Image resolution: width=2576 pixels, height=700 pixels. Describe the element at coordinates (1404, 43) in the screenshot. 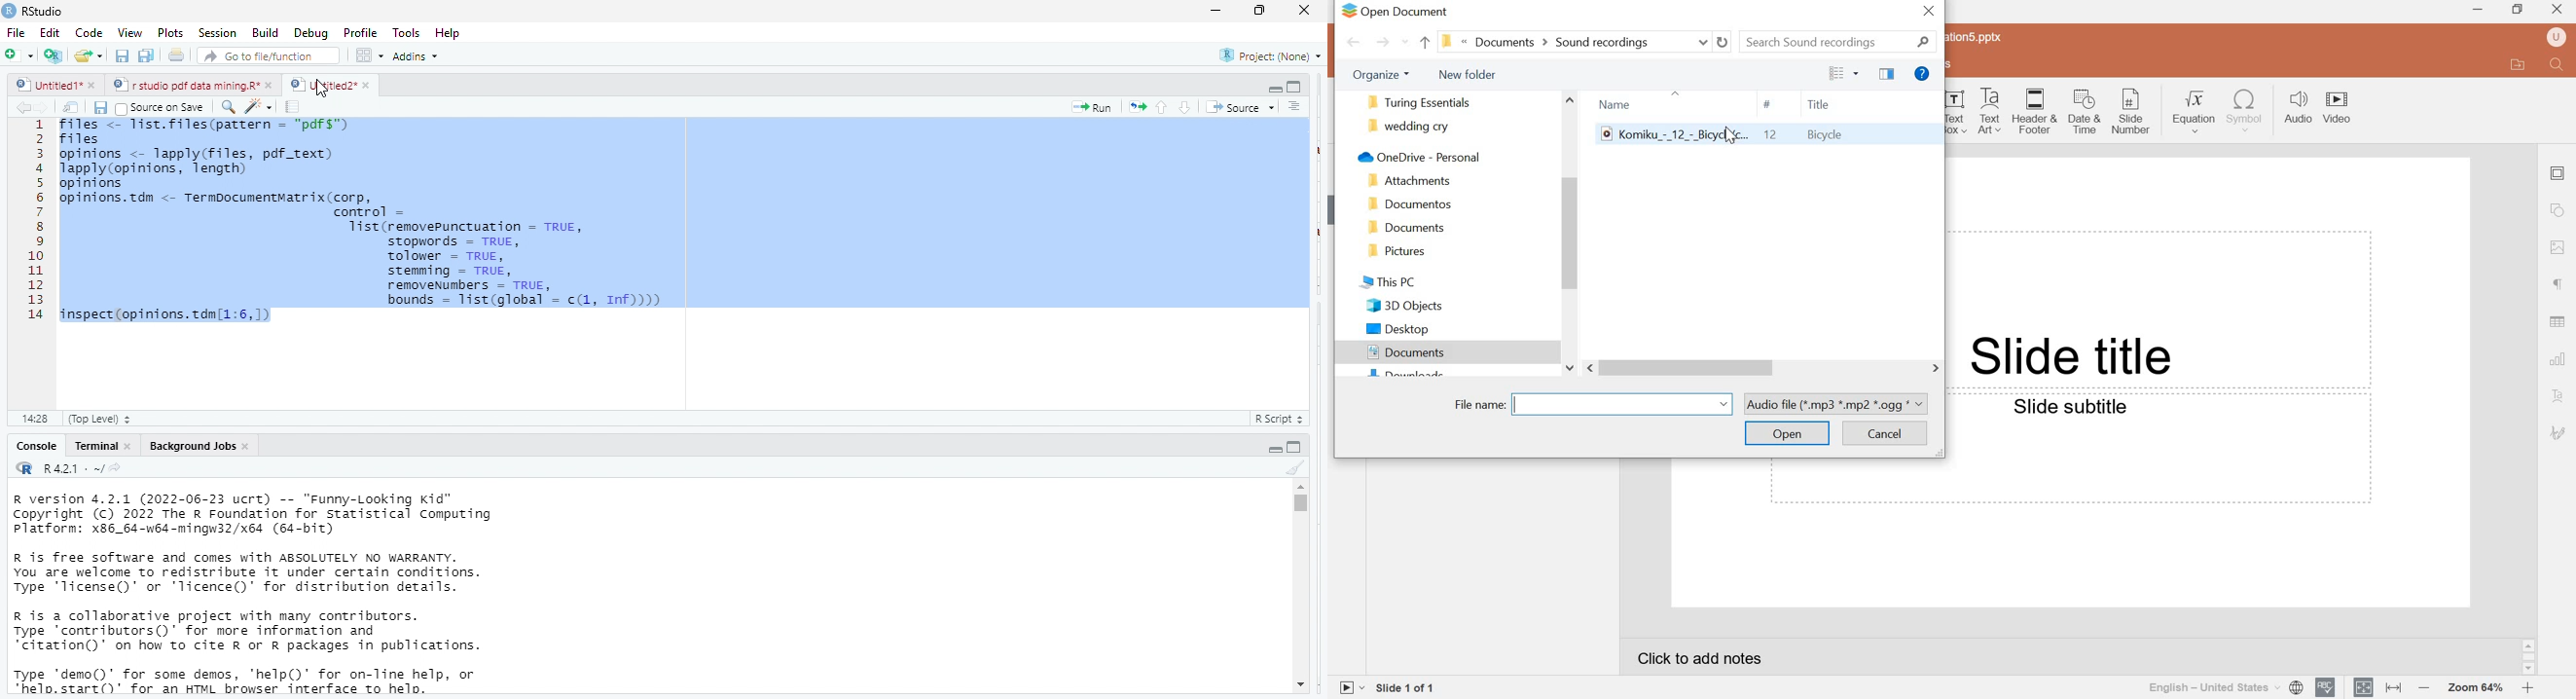

I see `recent locations` at that location.